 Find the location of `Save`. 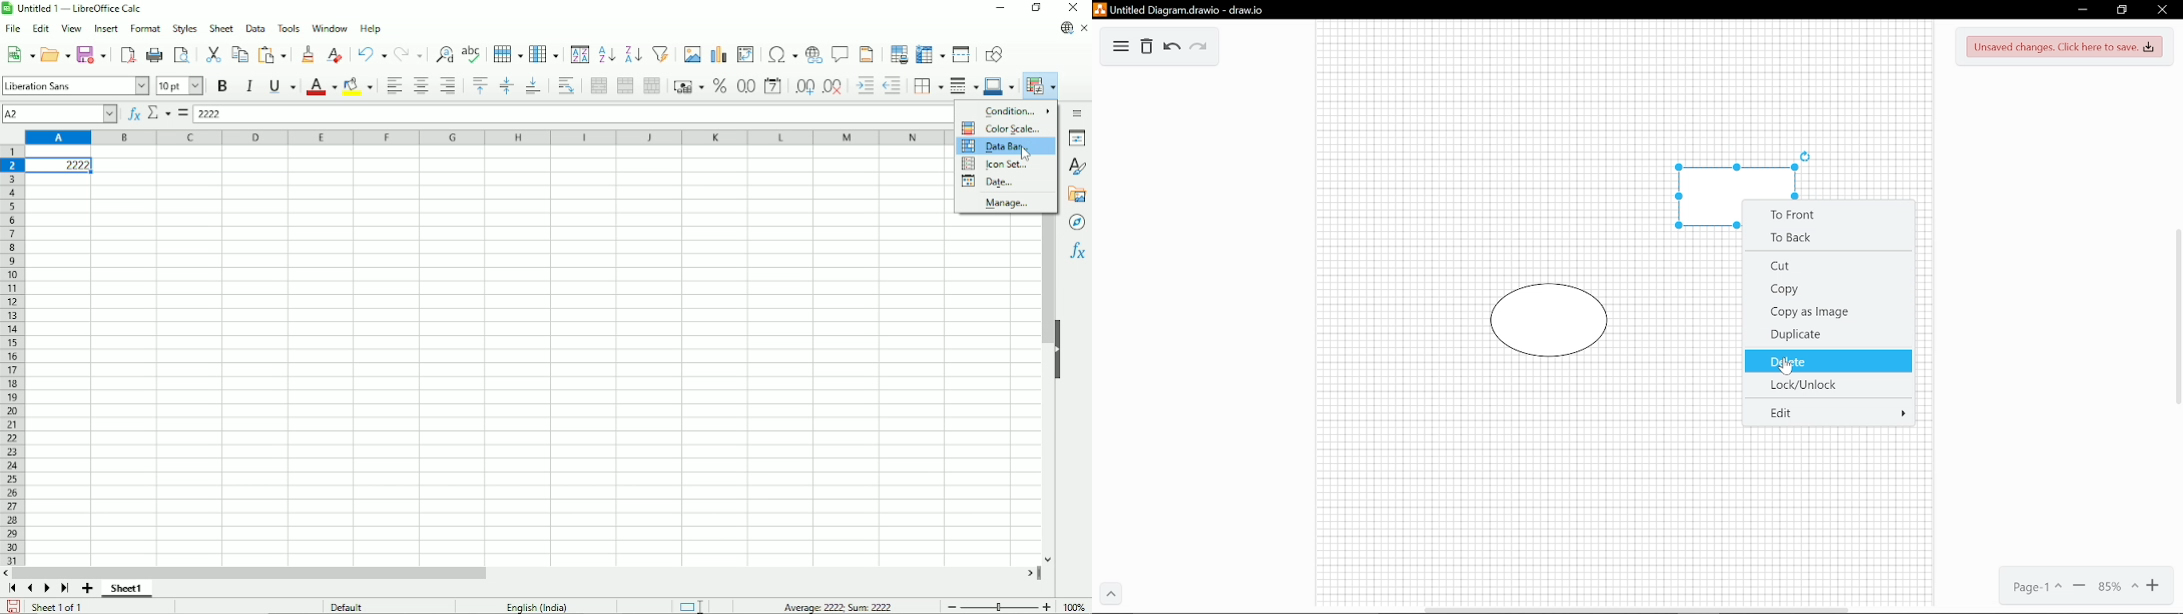

Save is located at coordinates (14, 605).